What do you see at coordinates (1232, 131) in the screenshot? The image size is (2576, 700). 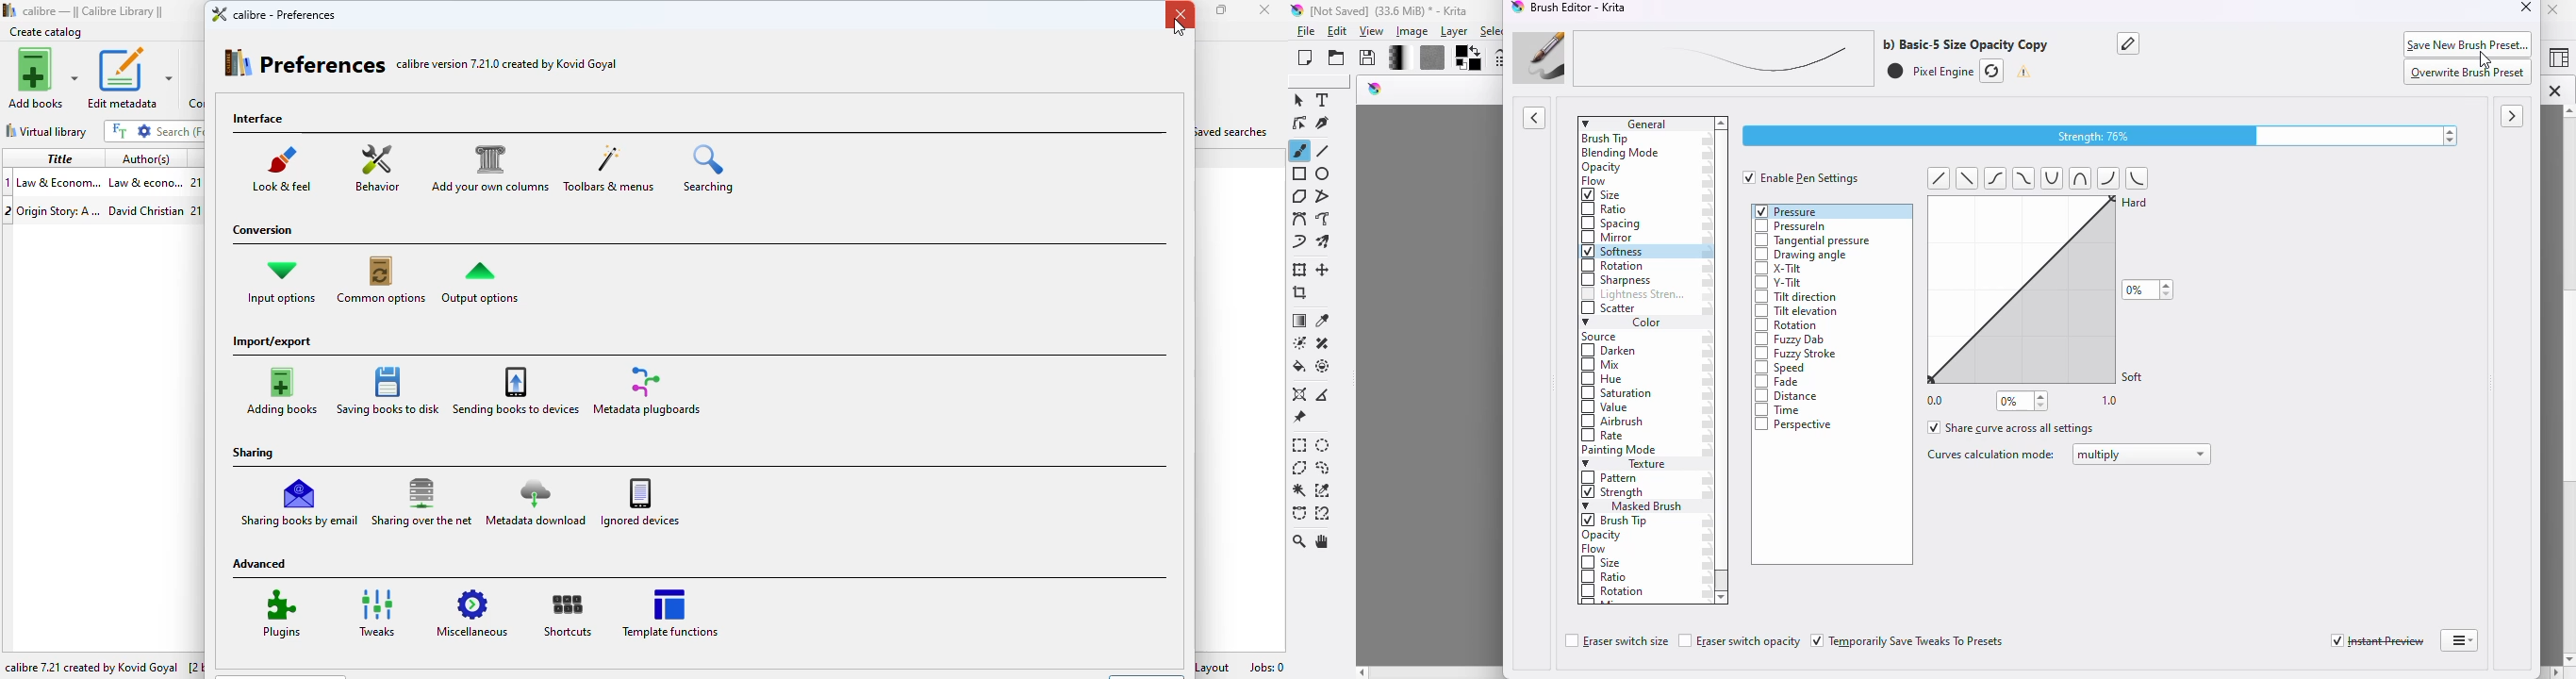 I see `saved searches` at bounding box center [1232, 131].